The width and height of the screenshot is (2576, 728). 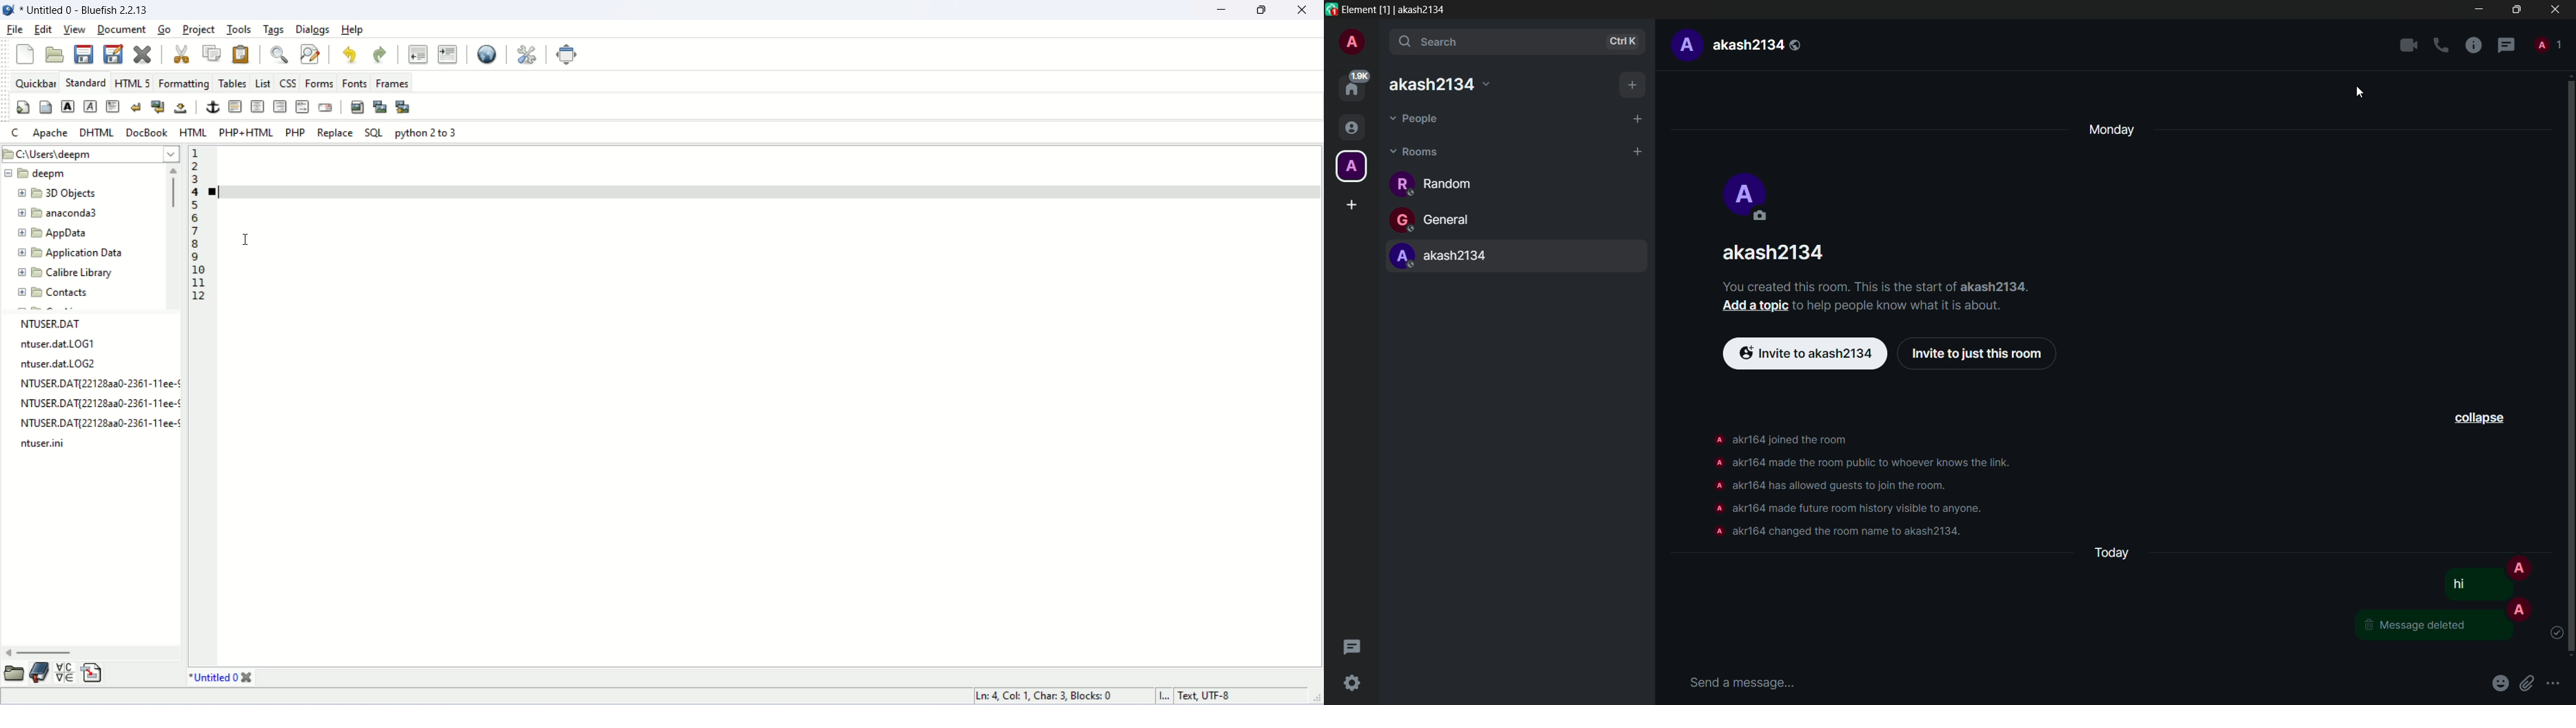 What do you see at coordinates (1719, 486) in the screenshot?
I see `profile` at bounding box center [1719, 486].